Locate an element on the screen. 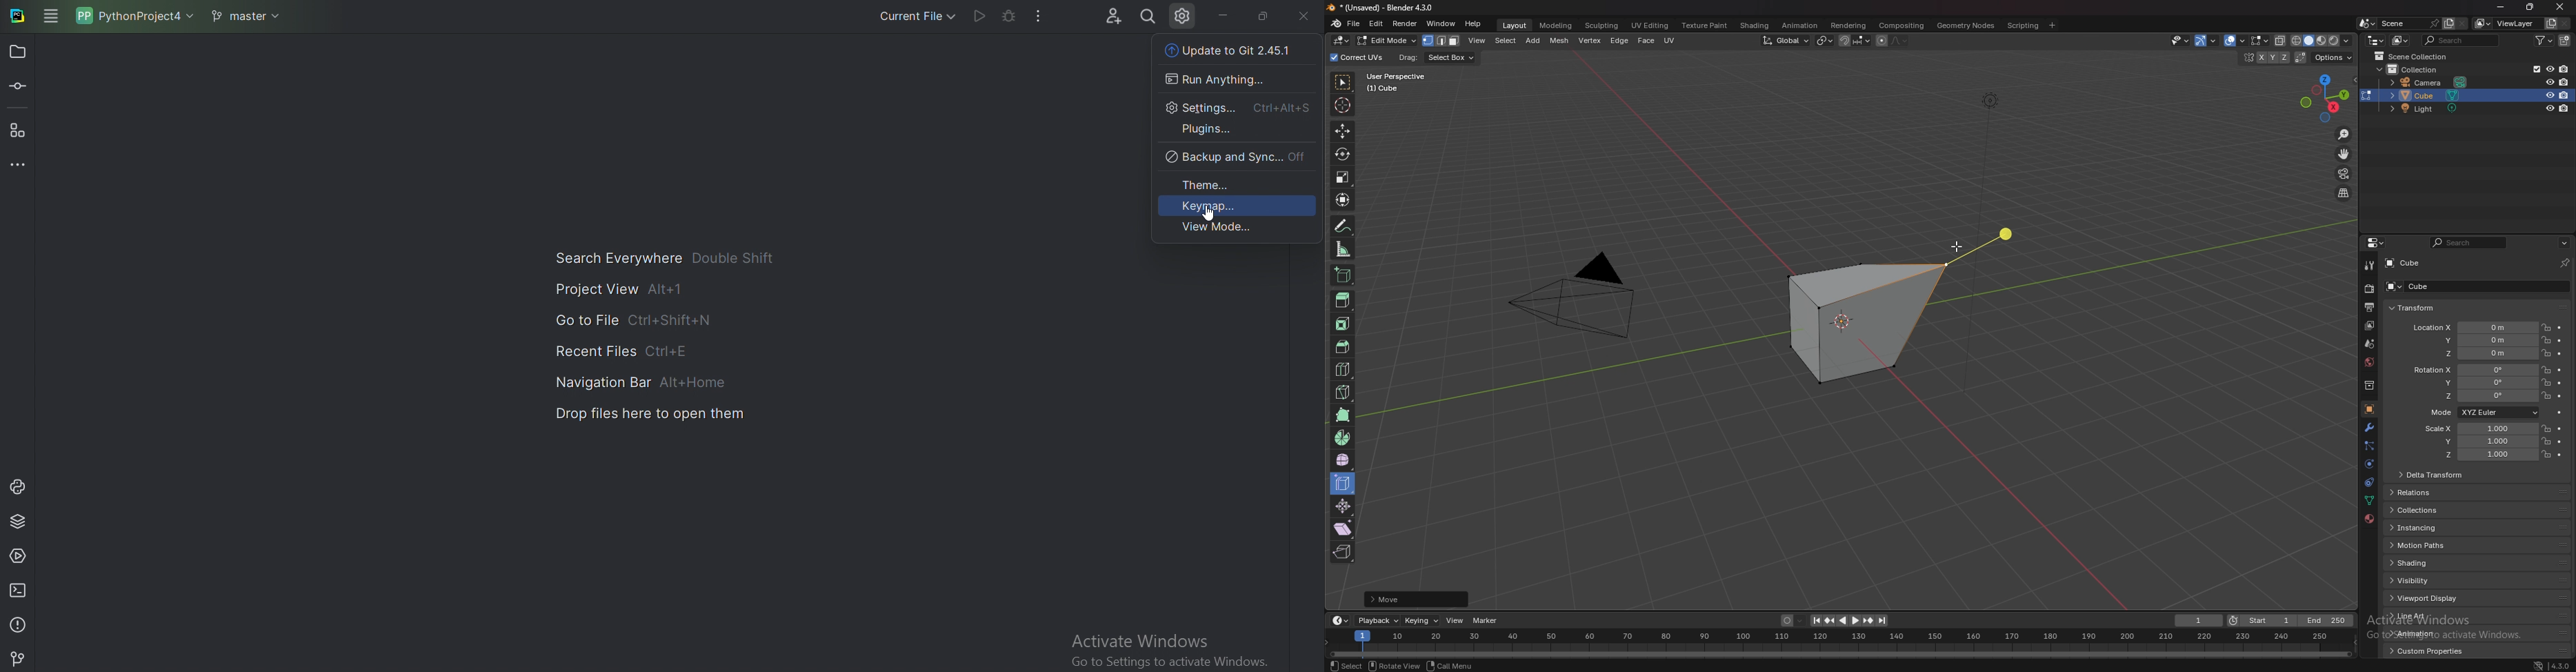  line art is located at coordinates (2423, 617).